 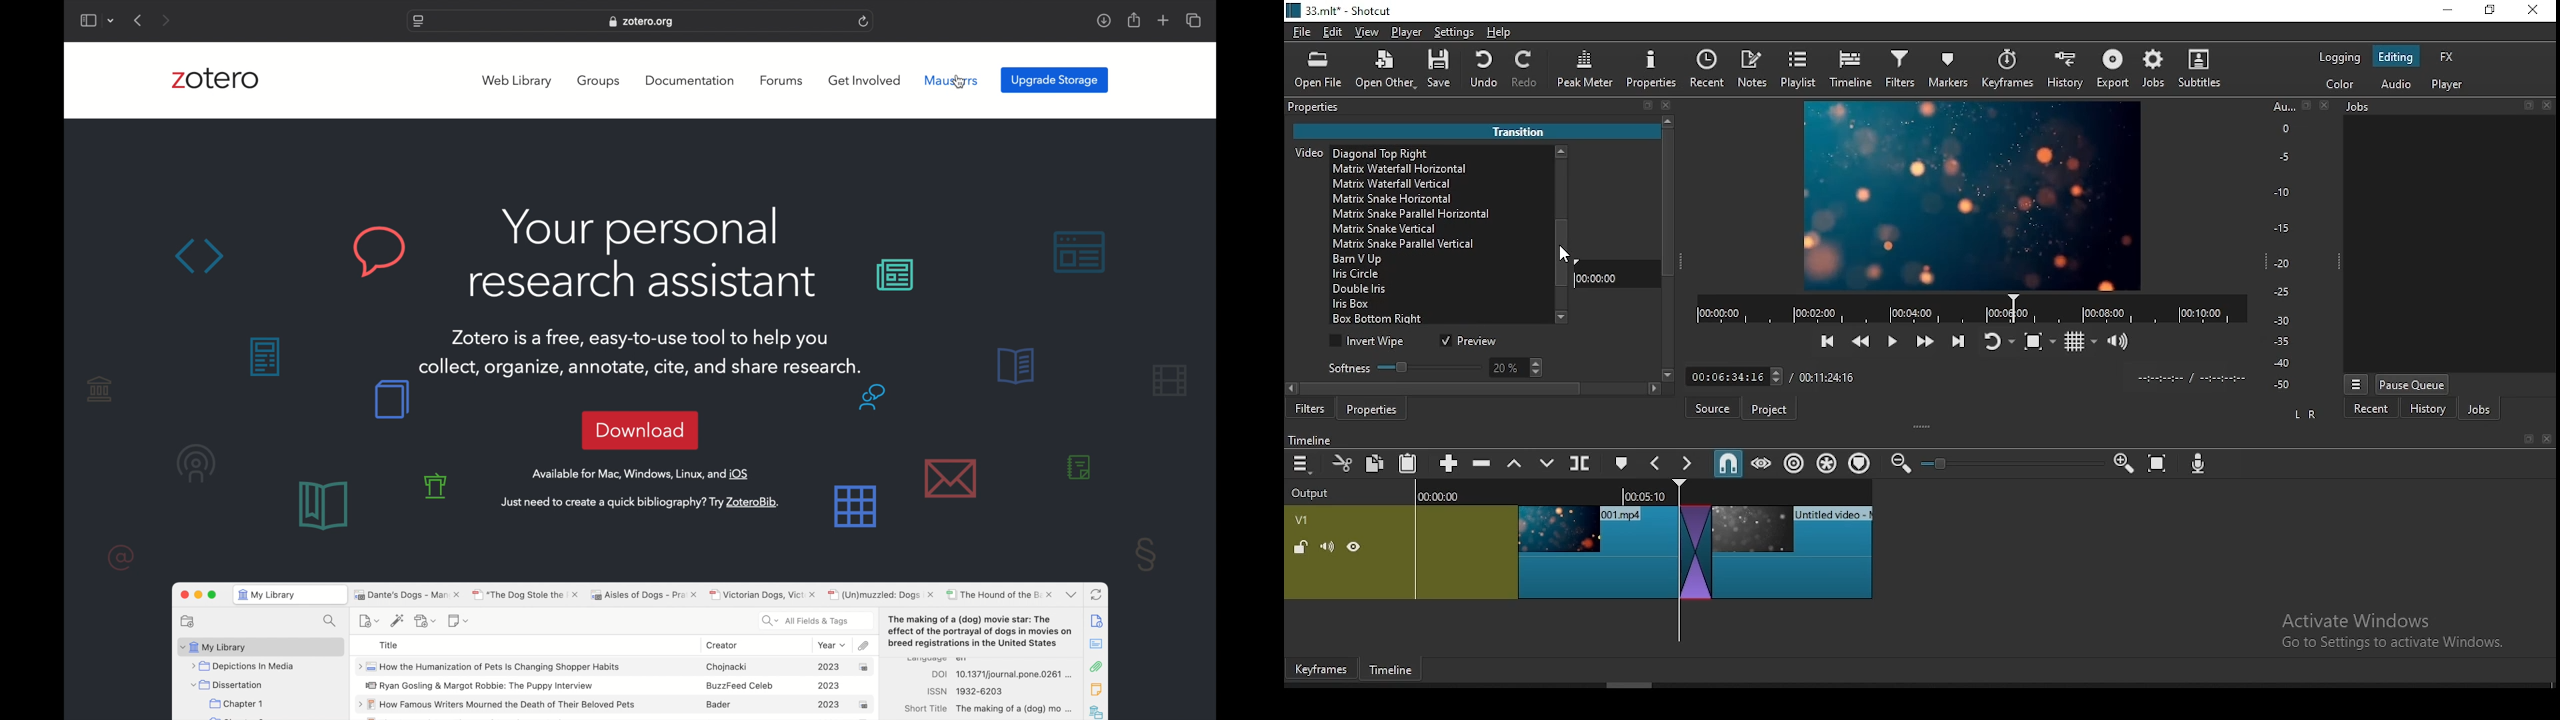 What do you see at coordinates (2530, 106) in the screenshot?
I see `` at bounding box center [2530, 106].